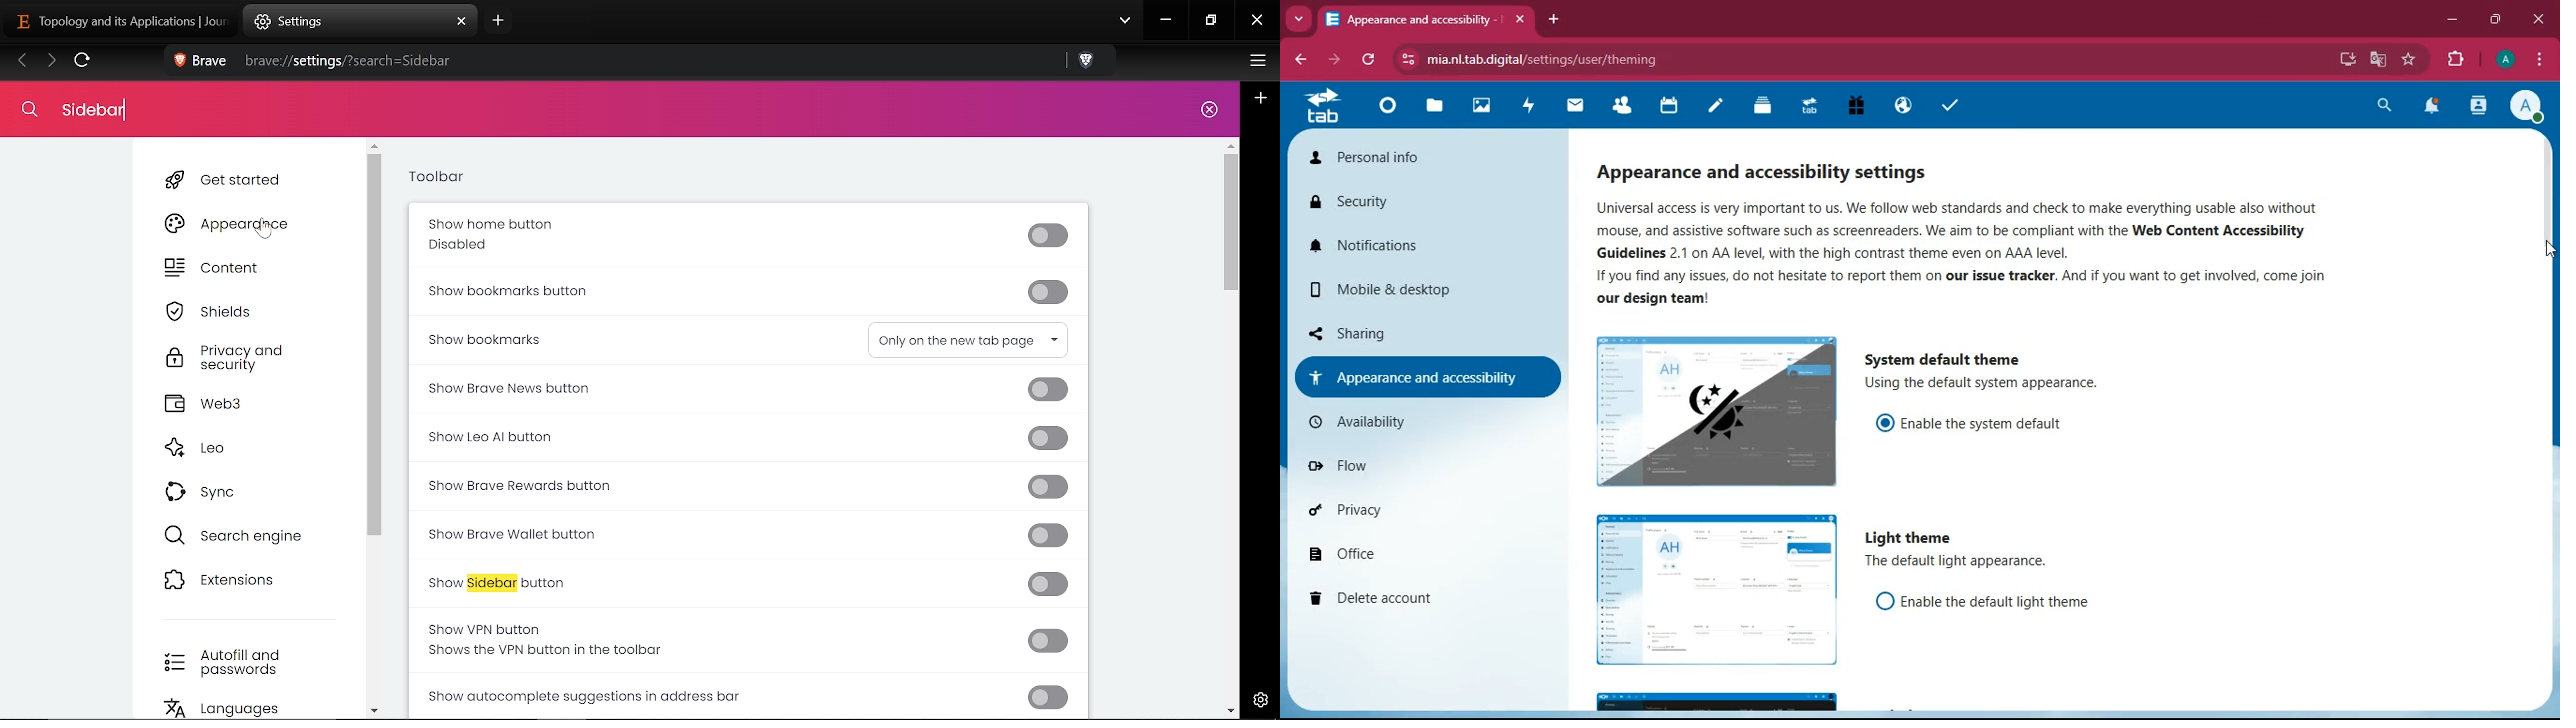 The height and width of the screenshot is (728, 2576). What do you see at coordinates (1858, 107) in the screenshot?
I see `gift` at bounding box center [1858, 107].